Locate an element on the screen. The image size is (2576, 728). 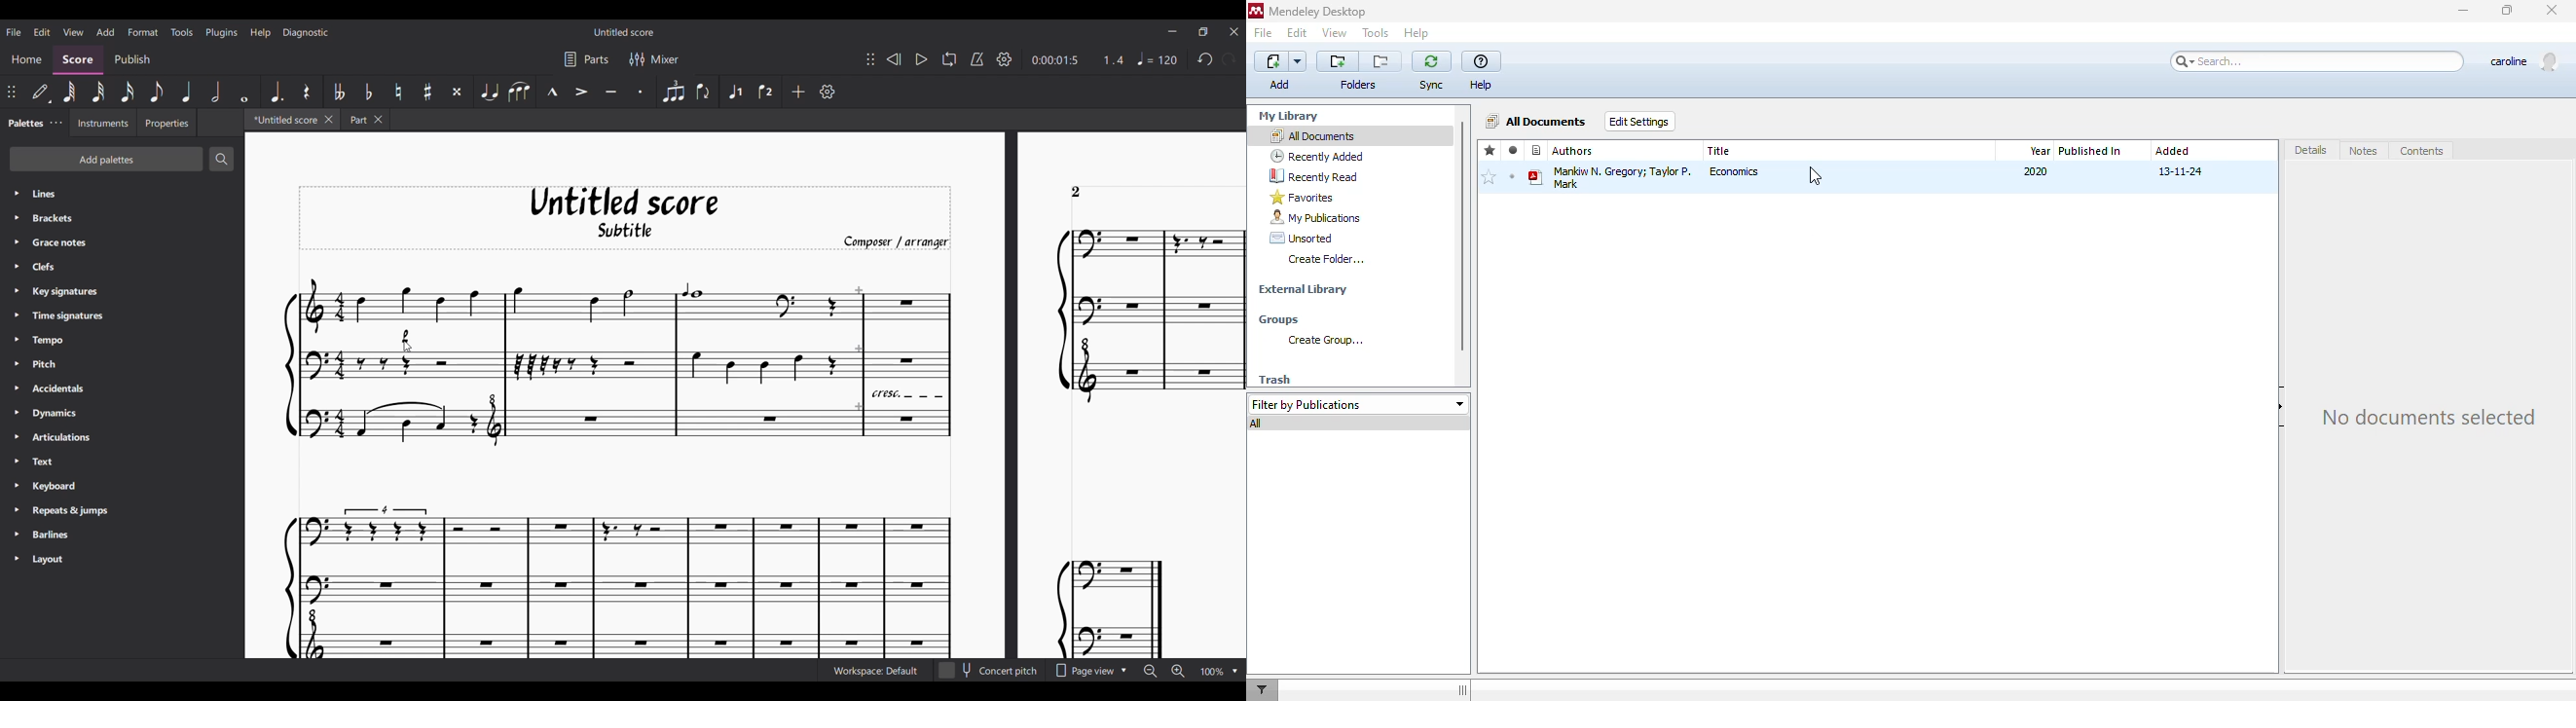
32nd note is located at coordinates (99, 92).